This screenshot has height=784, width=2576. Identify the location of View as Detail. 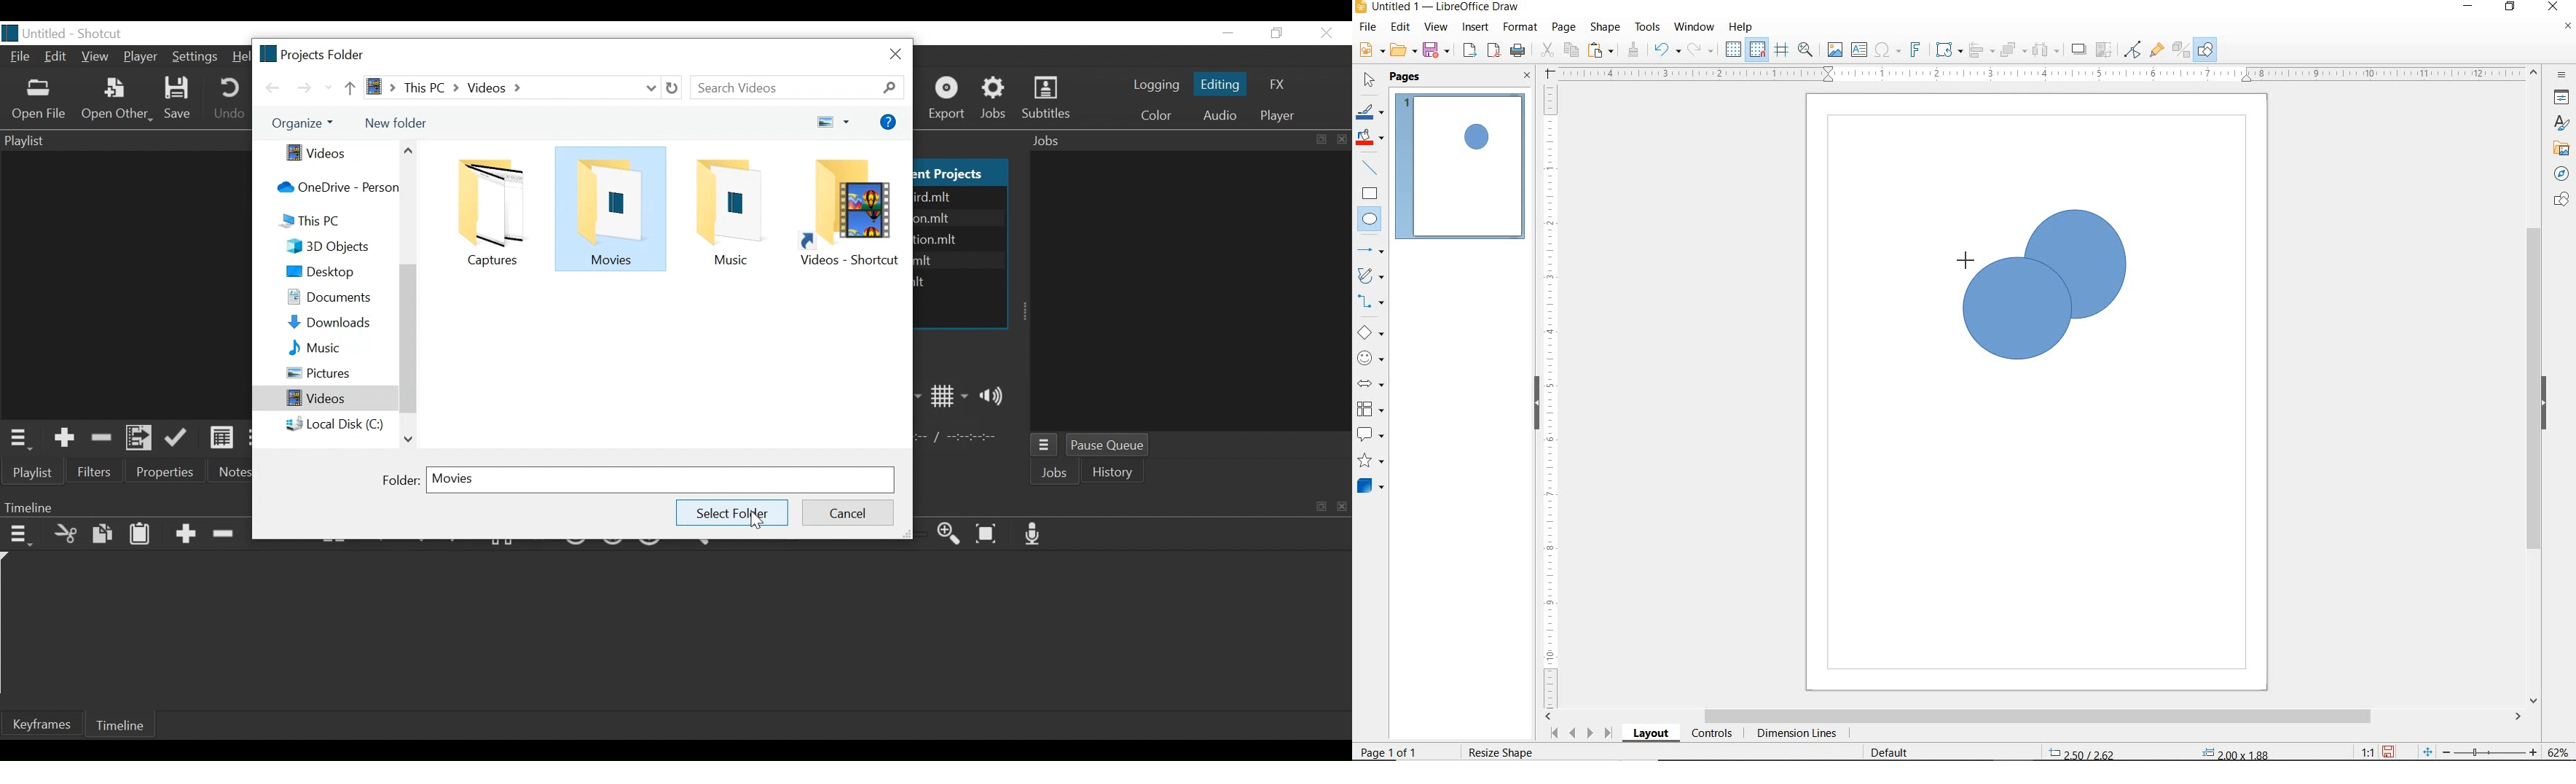
(221, 438).